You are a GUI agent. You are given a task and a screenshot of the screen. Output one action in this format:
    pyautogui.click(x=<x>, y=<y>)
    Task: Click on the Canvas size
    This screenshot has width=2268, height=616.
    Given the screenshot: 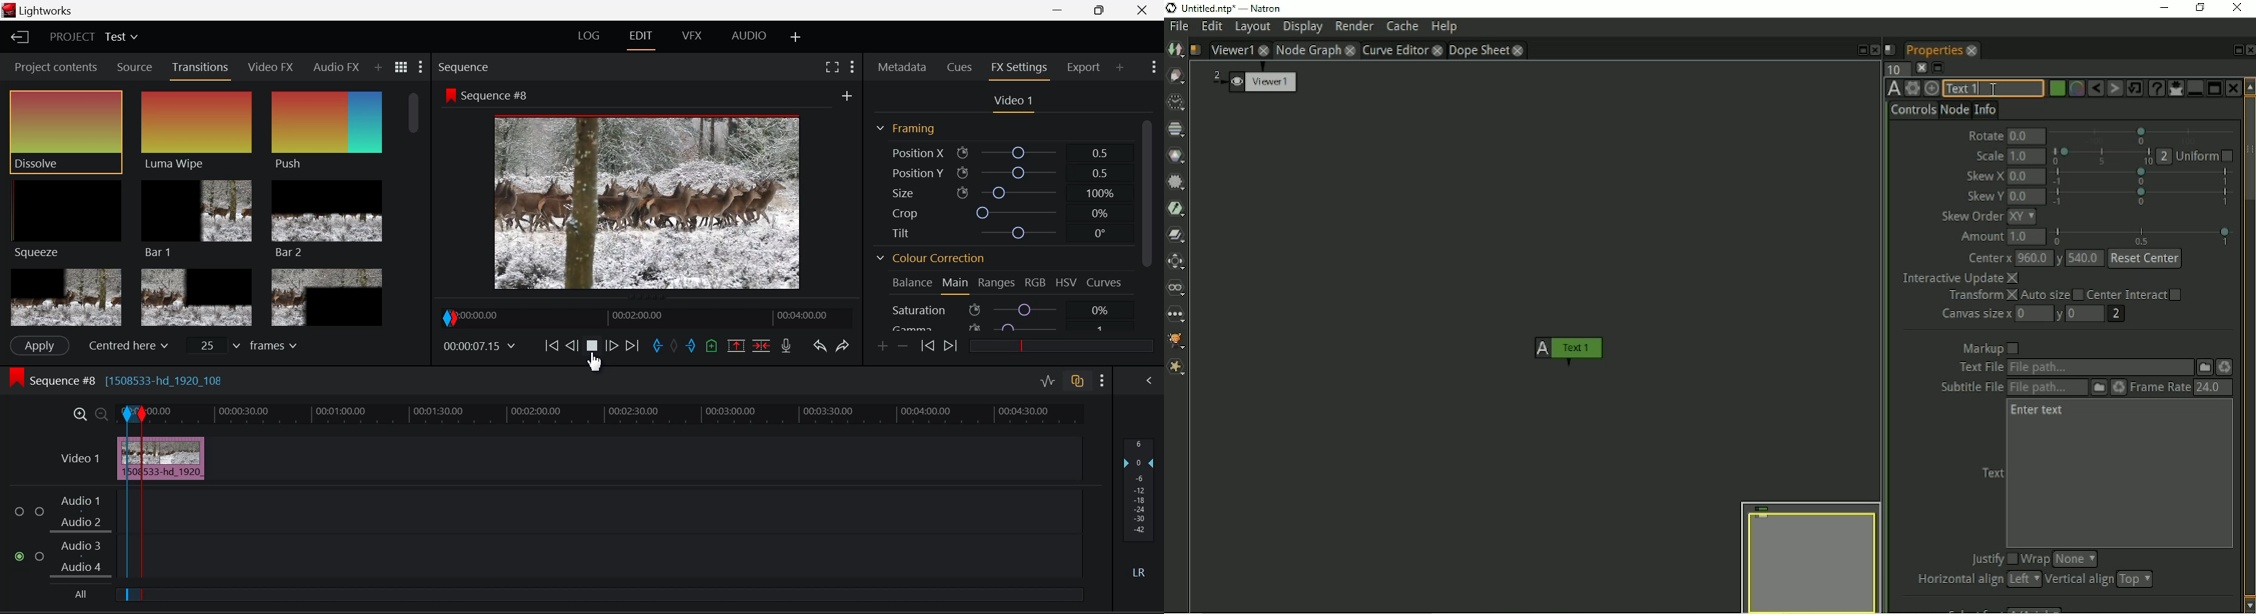 What is the action you would take?
    pyautogui.click(x=1976, y=316)
    